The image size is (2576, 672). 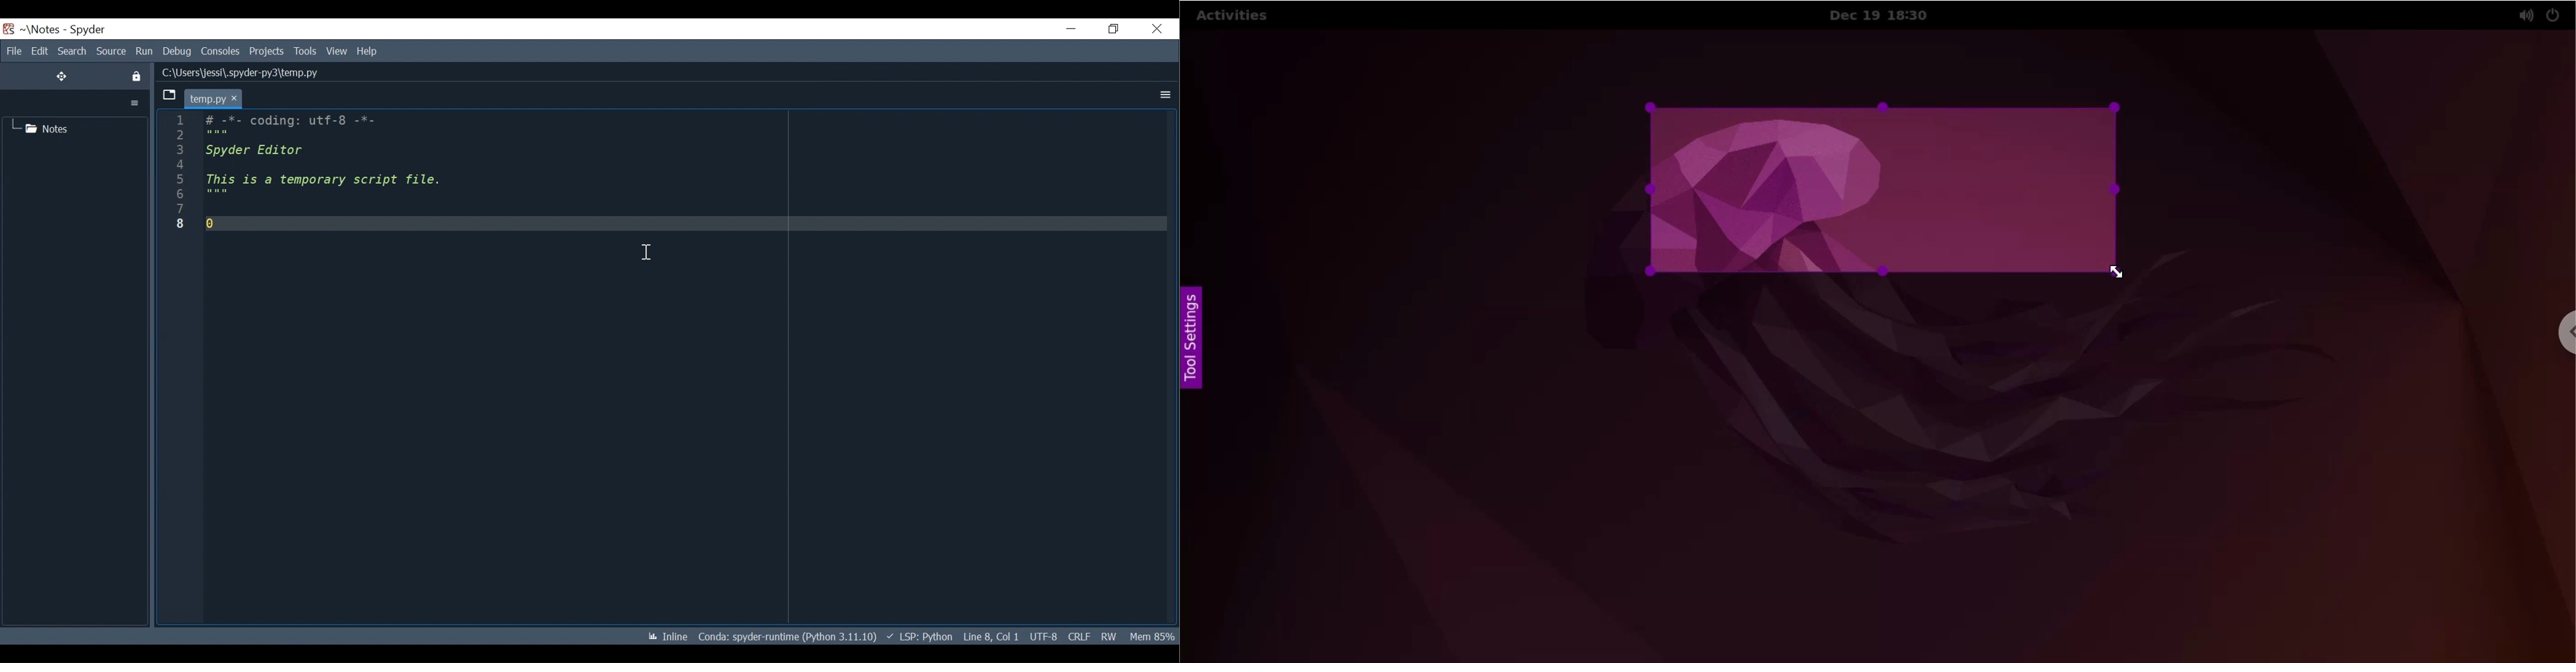 What do you see at coordinates (111, 52) in the screenshot?
I see `Source` at bounding box center [111, 52].